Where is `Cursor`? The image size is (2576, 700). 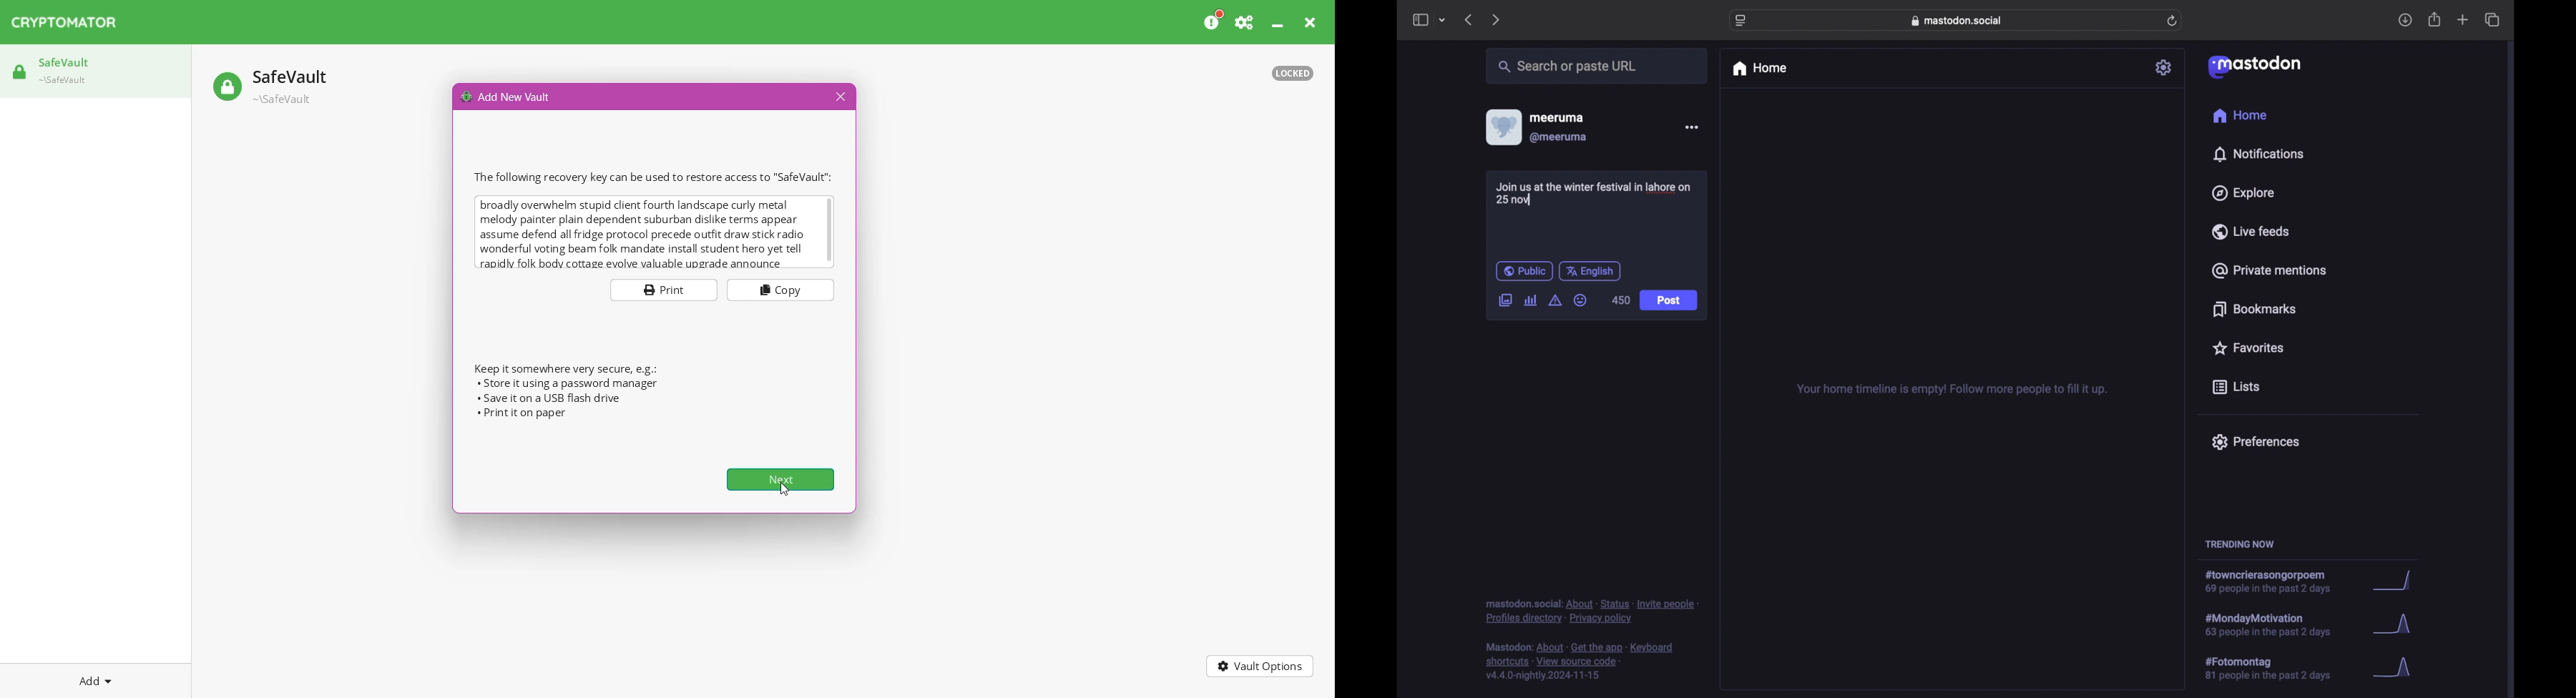
Cursor is located at coordinates (785, 488).